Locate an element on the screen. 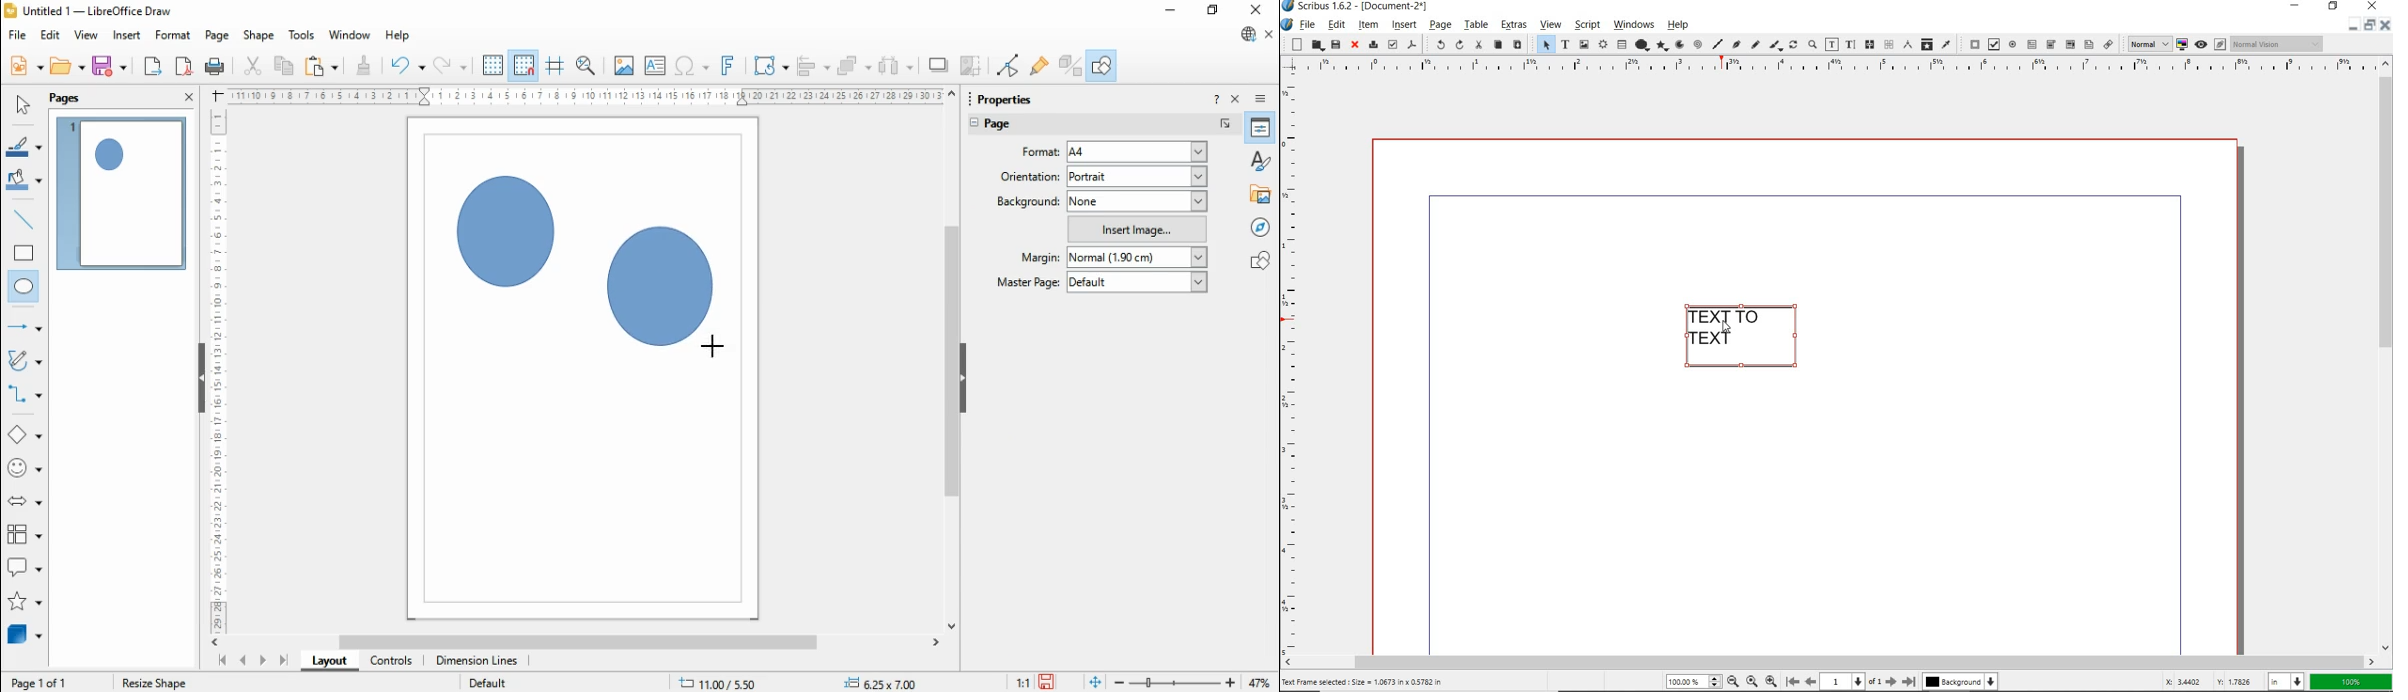 The height and width of the screenshot is (700, 2408). scroll bar is located at coordinates (582, 642).